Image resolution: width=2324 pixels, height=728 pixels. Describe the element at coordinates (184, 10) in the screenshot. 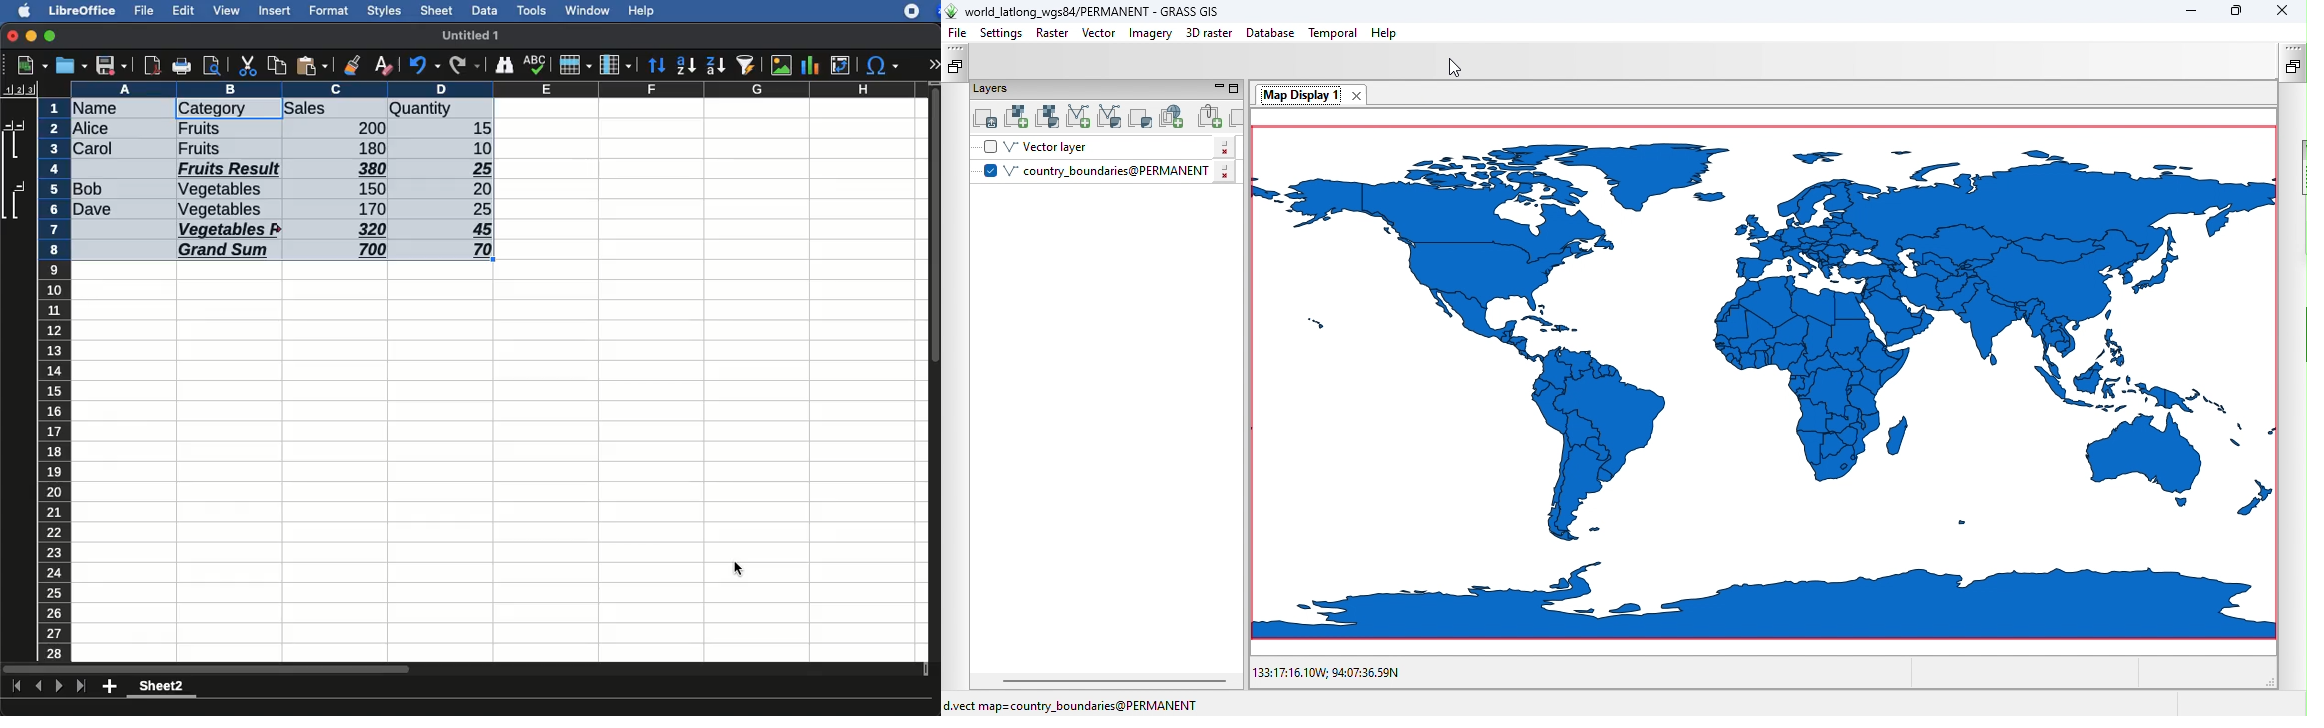

I see `edit` at that location.